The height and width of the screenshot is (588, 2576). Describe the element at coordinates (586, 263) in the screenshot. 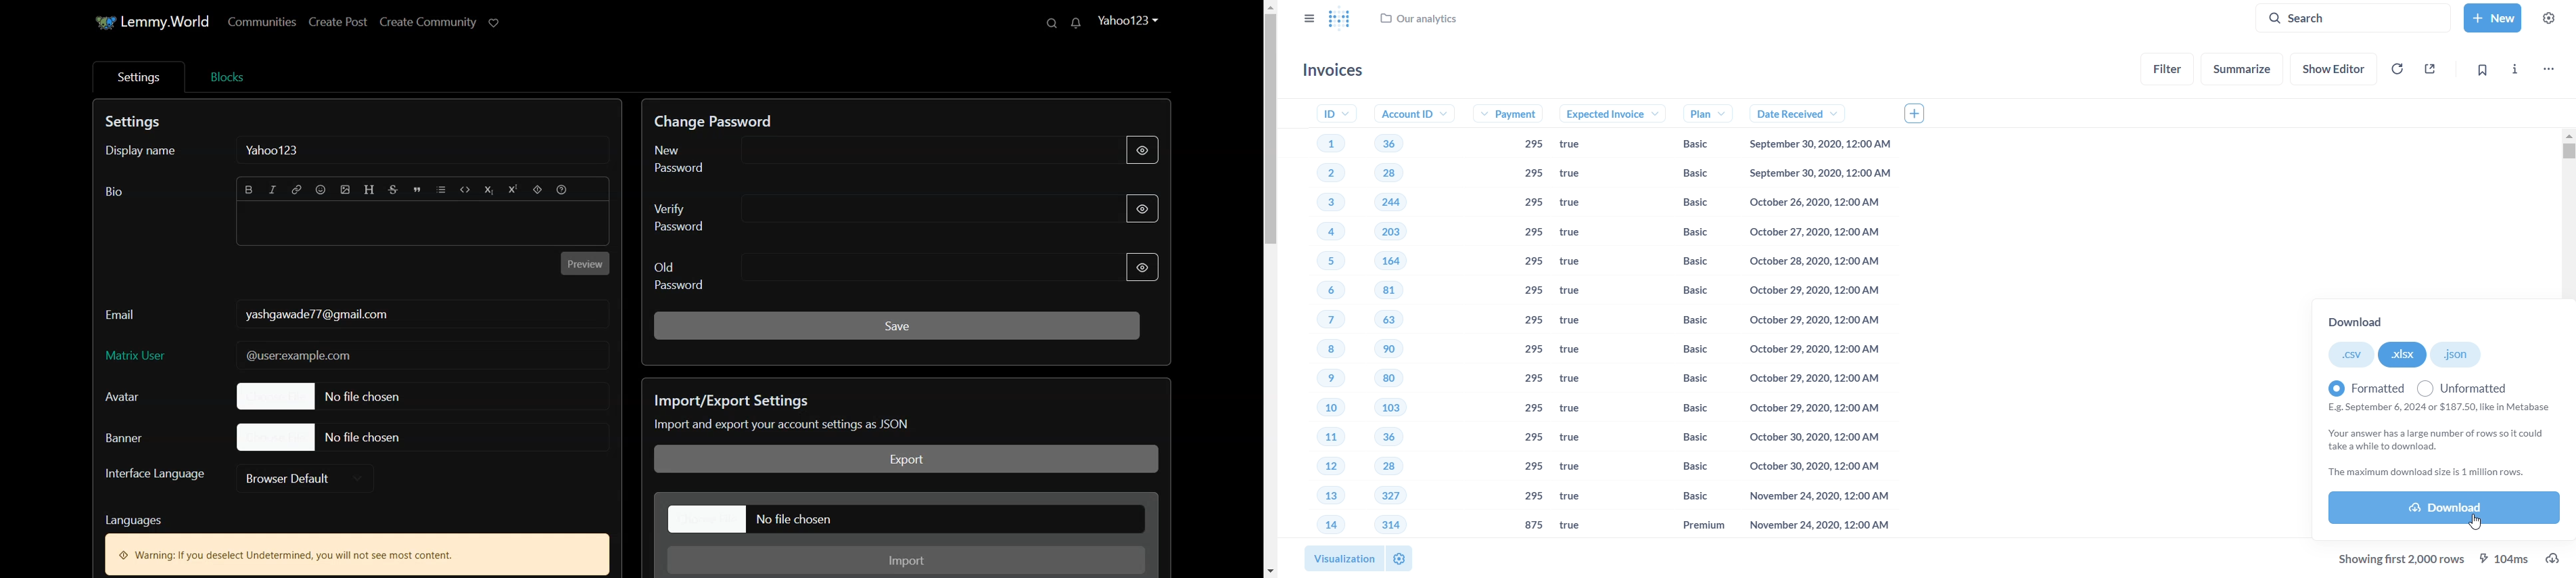

I see `Preview` at that location.